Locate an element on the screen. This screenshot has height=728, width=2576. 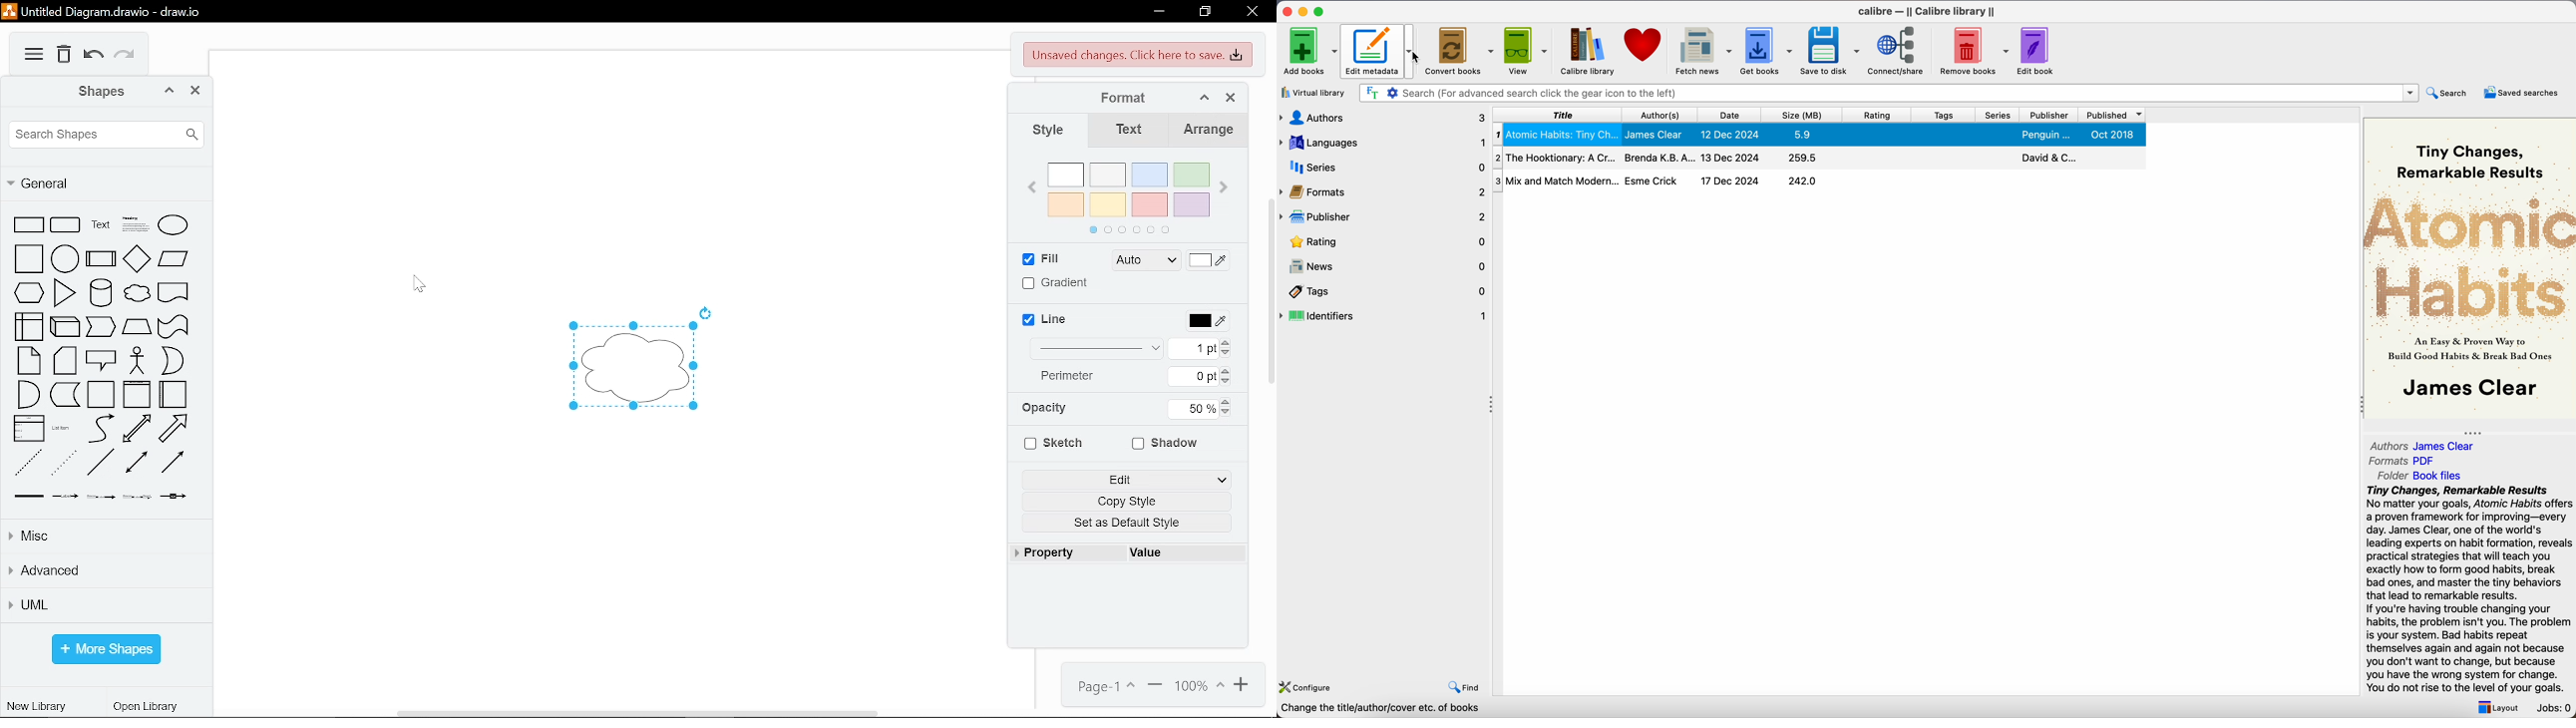
synopssis is located at coordinates (2470, 588).